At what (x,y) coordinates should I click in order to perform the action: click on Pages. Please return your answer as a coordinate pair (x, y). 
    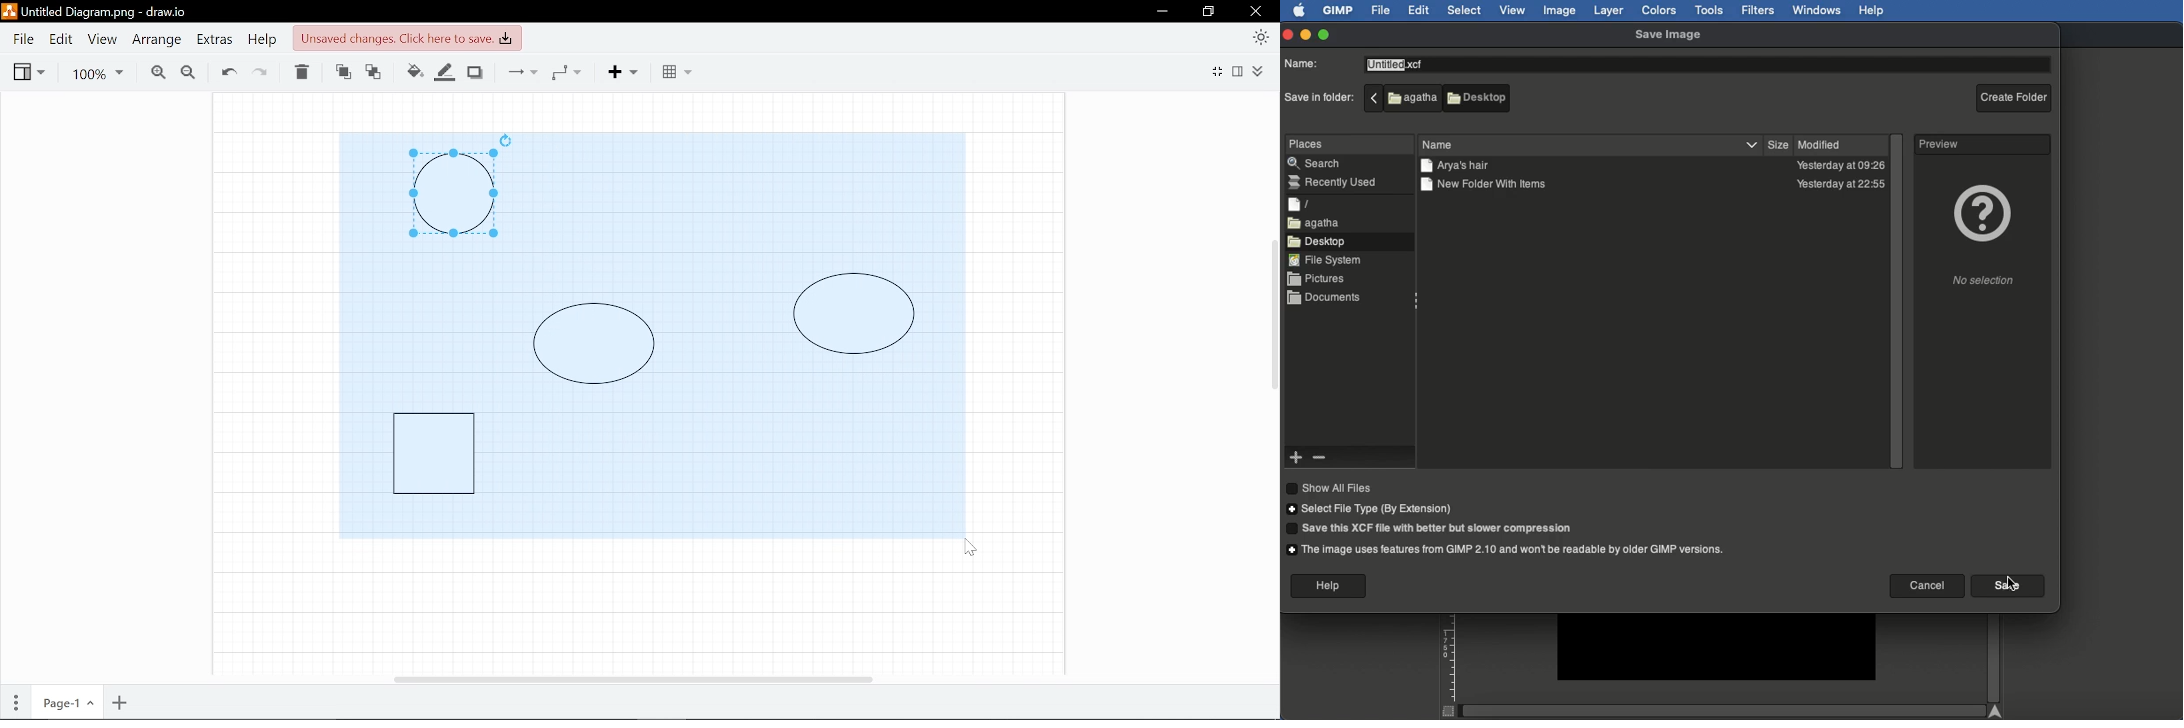
    Looking at the image, I should click on (14, 704).